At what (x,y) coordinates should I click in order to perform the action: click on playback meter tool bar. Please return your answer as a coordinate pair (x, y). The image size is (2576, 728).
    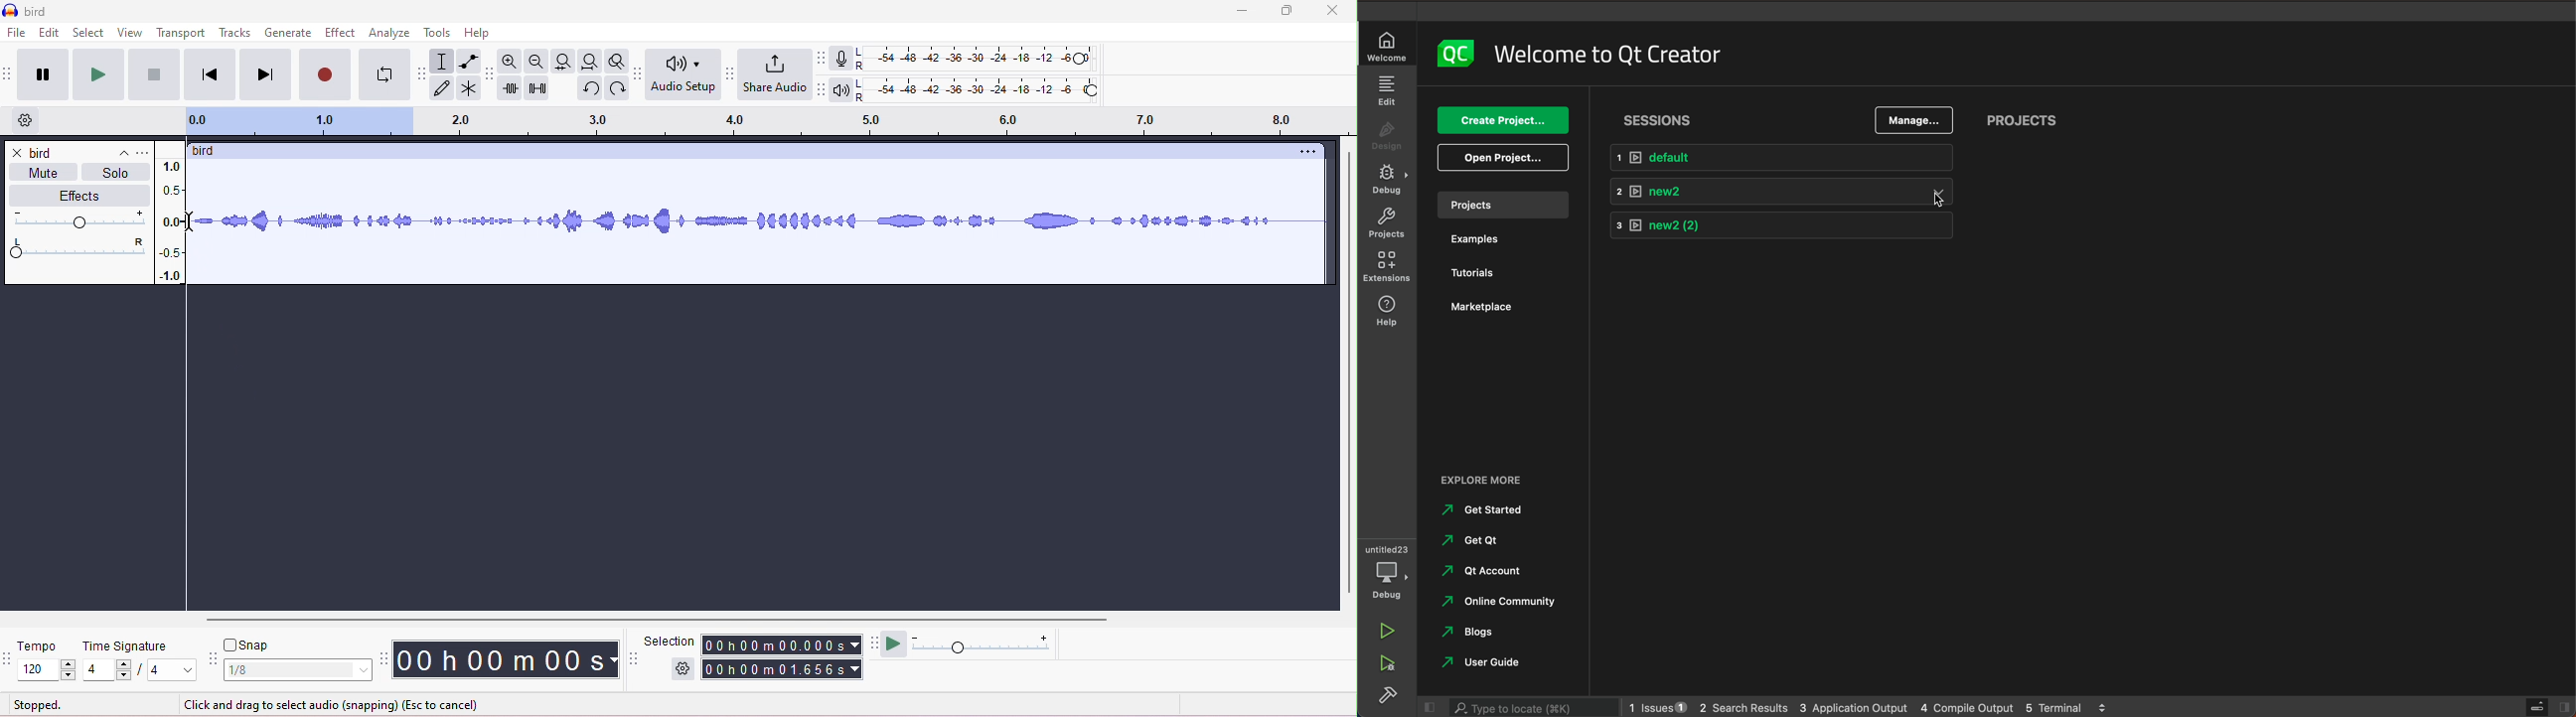
    Looking at the image, I should click on (825, 89).